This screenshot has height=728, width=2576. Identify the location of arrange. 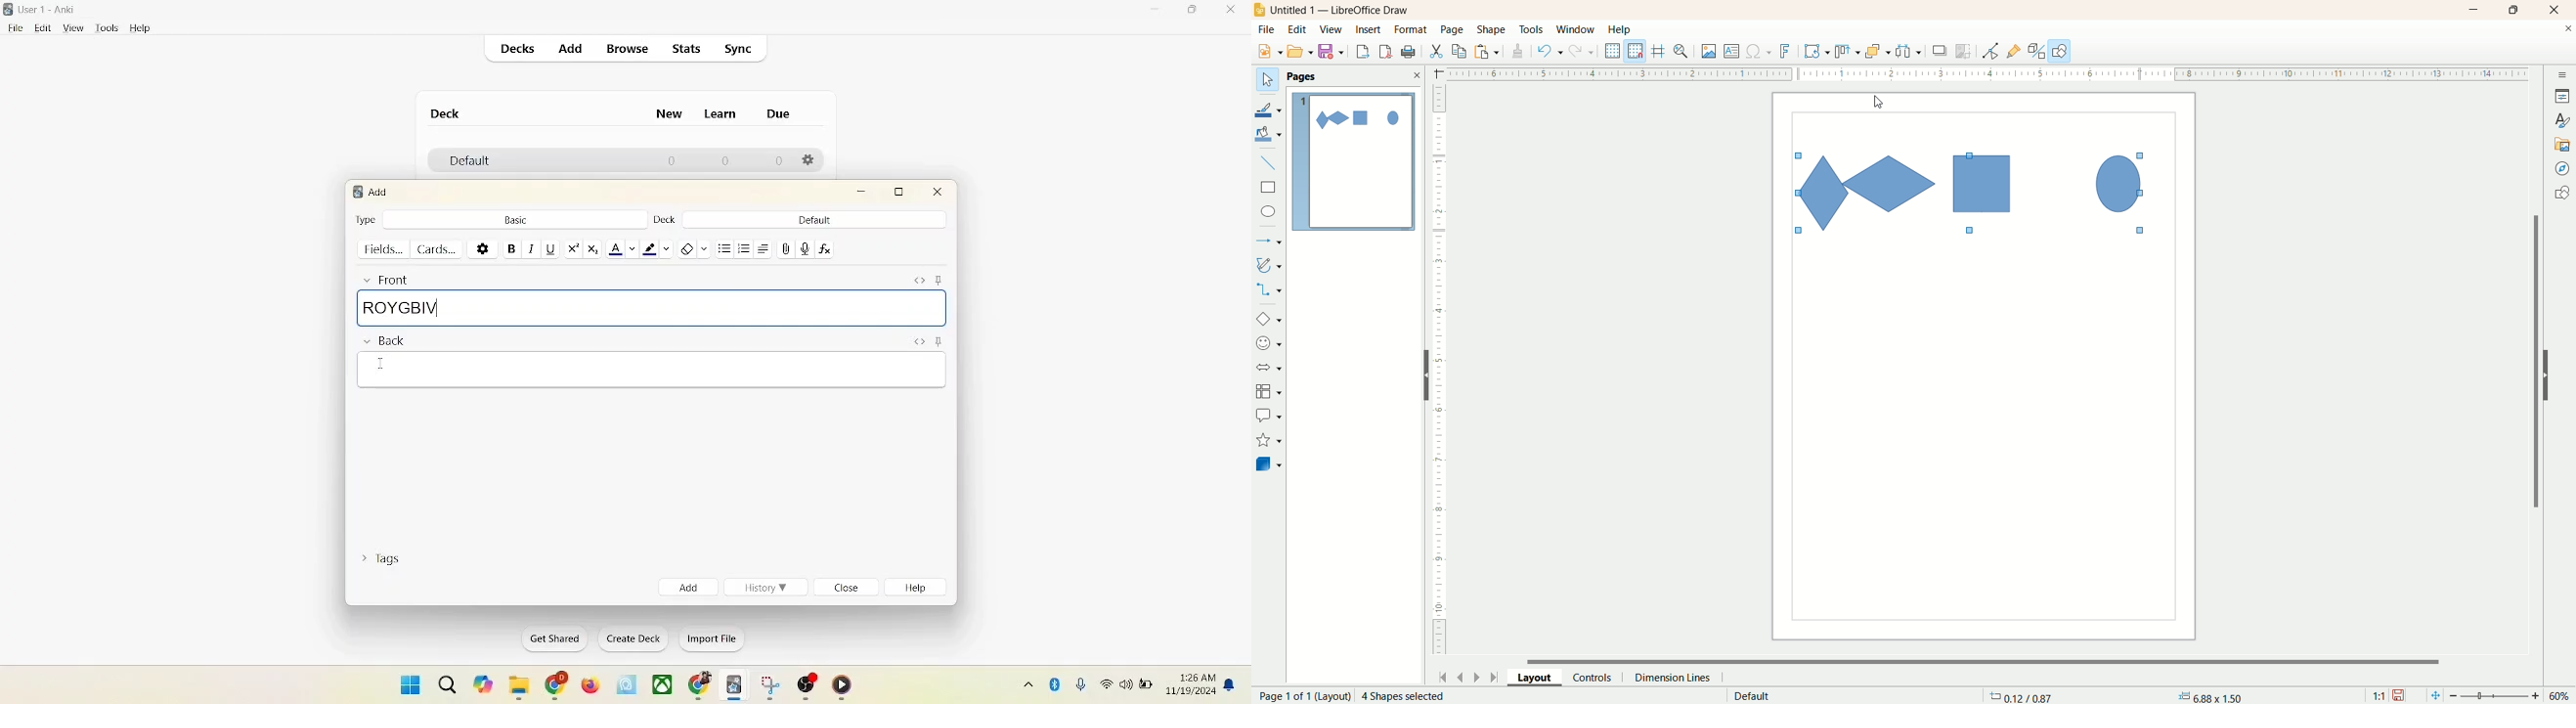
(1879, 50).